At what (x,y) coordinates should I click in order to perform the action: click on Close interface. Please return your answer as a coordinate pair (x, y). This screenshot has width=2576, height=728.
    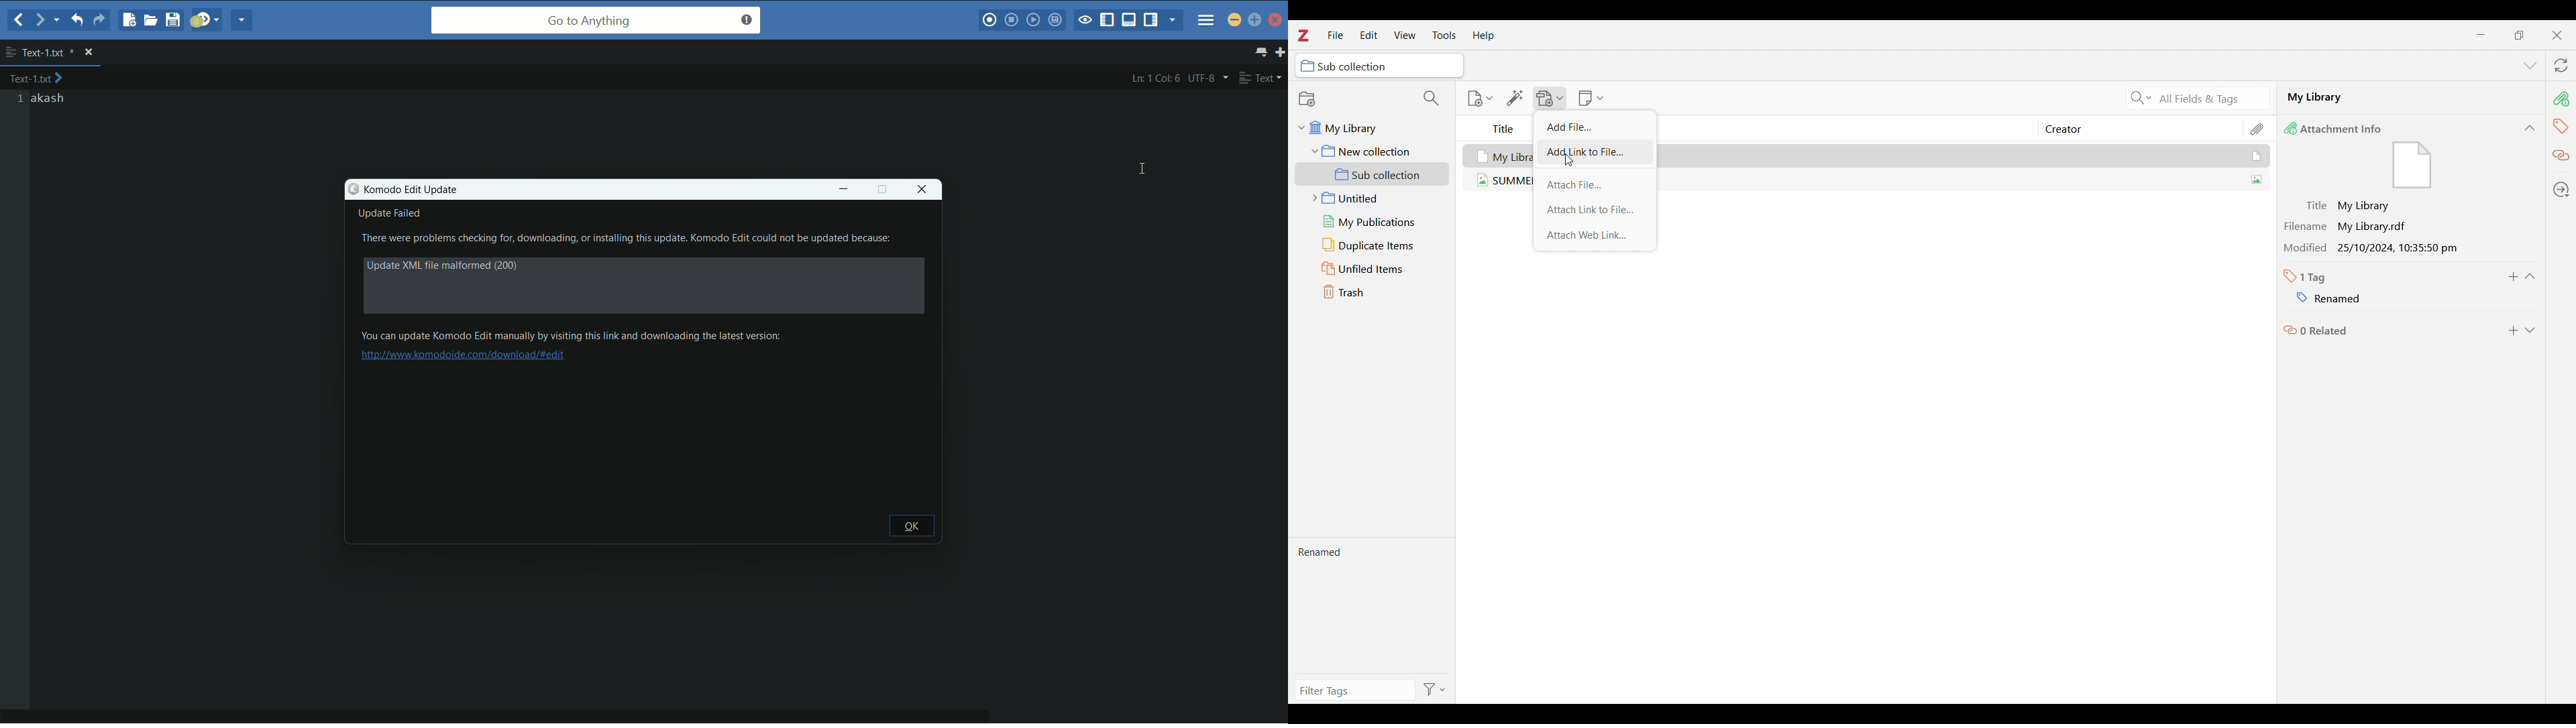
    Looking at the image, I should click on (2557, 35).